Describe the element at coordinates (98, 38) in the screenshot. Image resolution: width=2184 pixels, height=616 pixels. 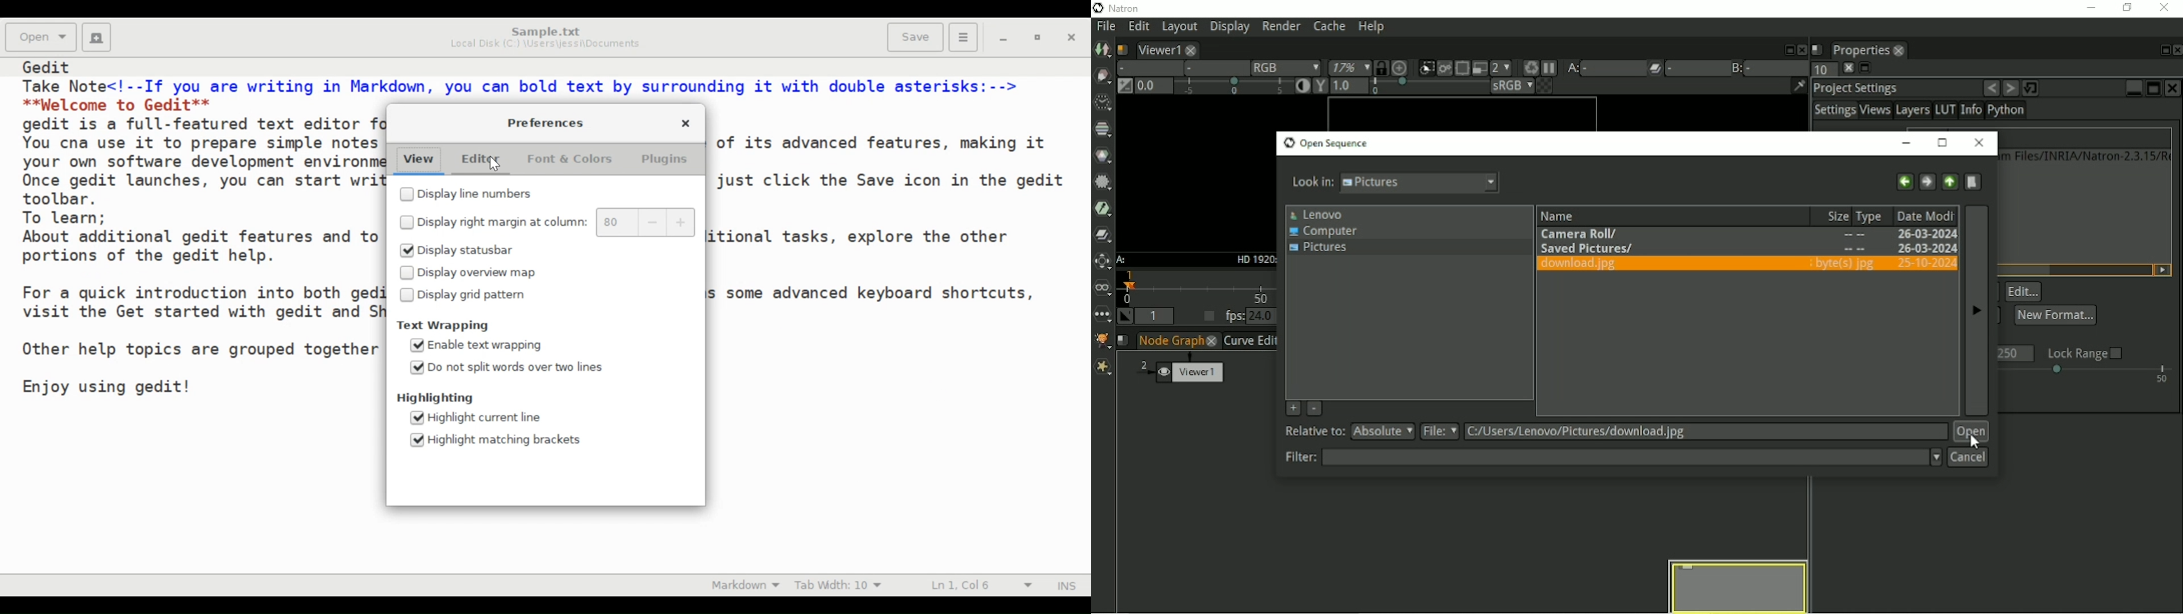
I see `Create a new document` at that location.